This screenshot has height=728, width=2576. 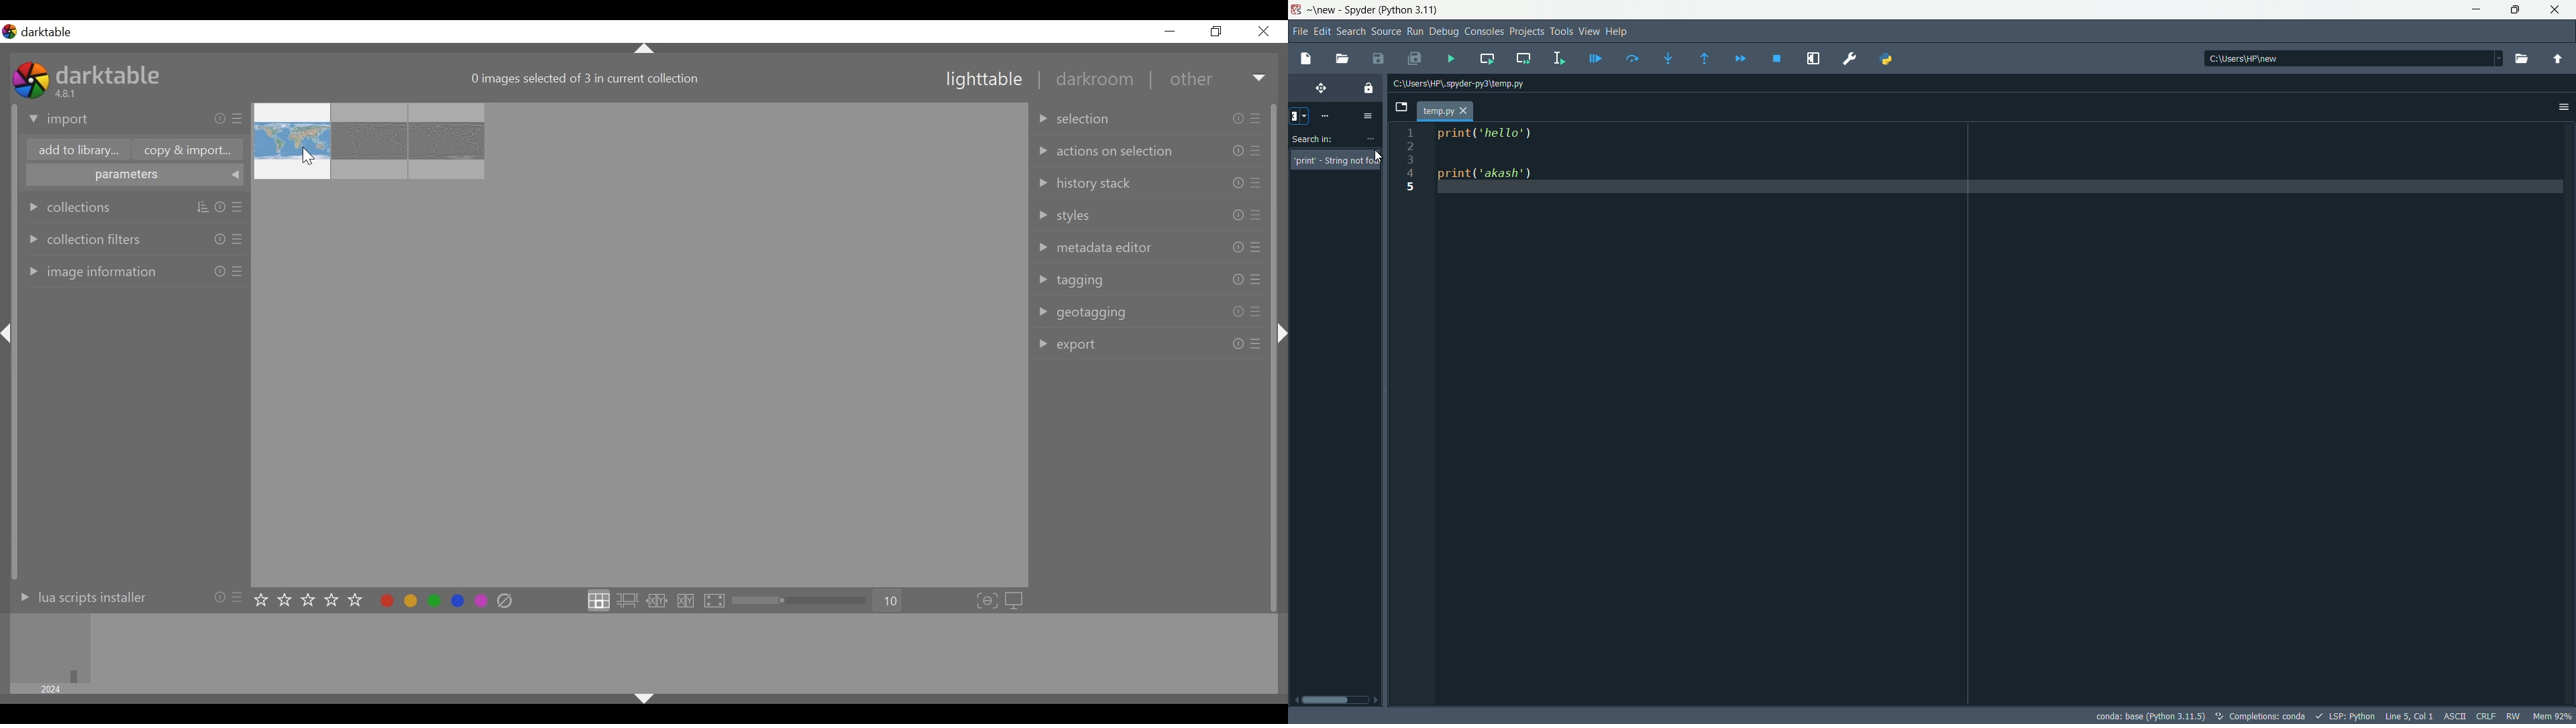 I want to click on parent directory, so click(x=2555, y=59).